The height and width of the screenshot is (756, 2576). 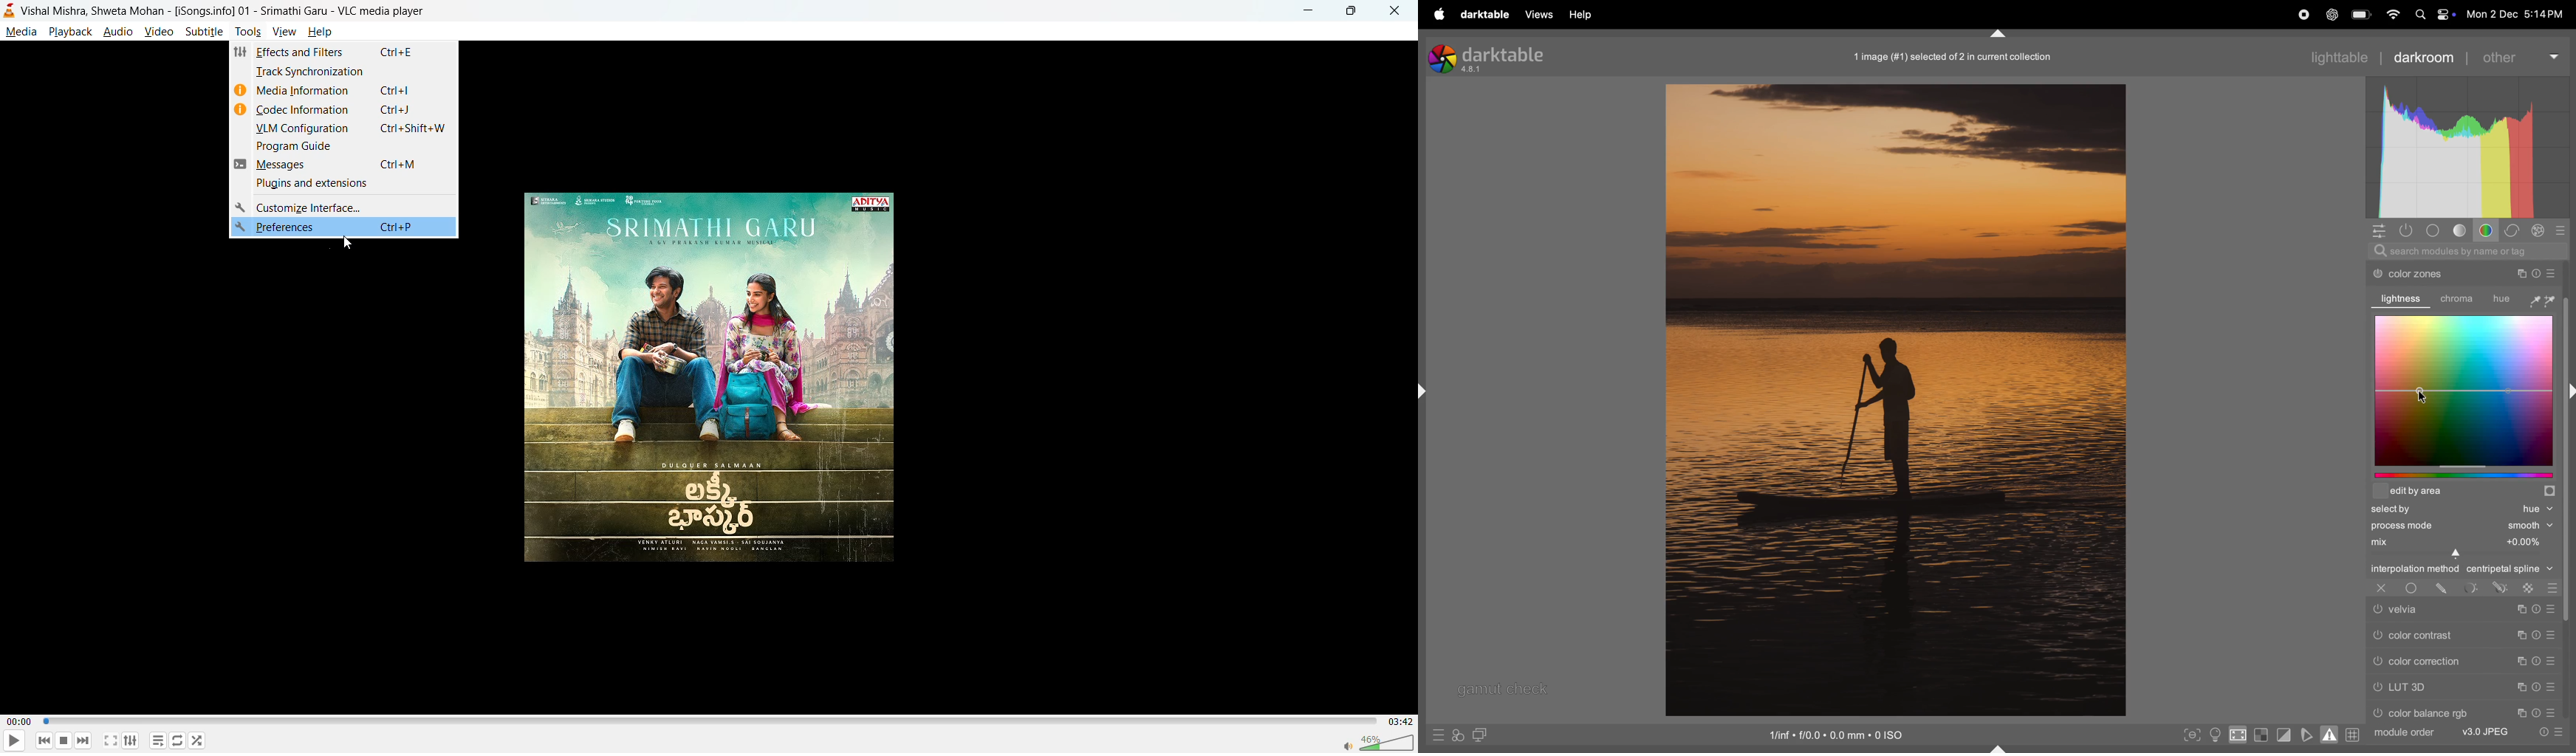 What do you see at coordinates (1482, 736) in the screenshot?
I see `display second window` at bounding box center [1482, 736].